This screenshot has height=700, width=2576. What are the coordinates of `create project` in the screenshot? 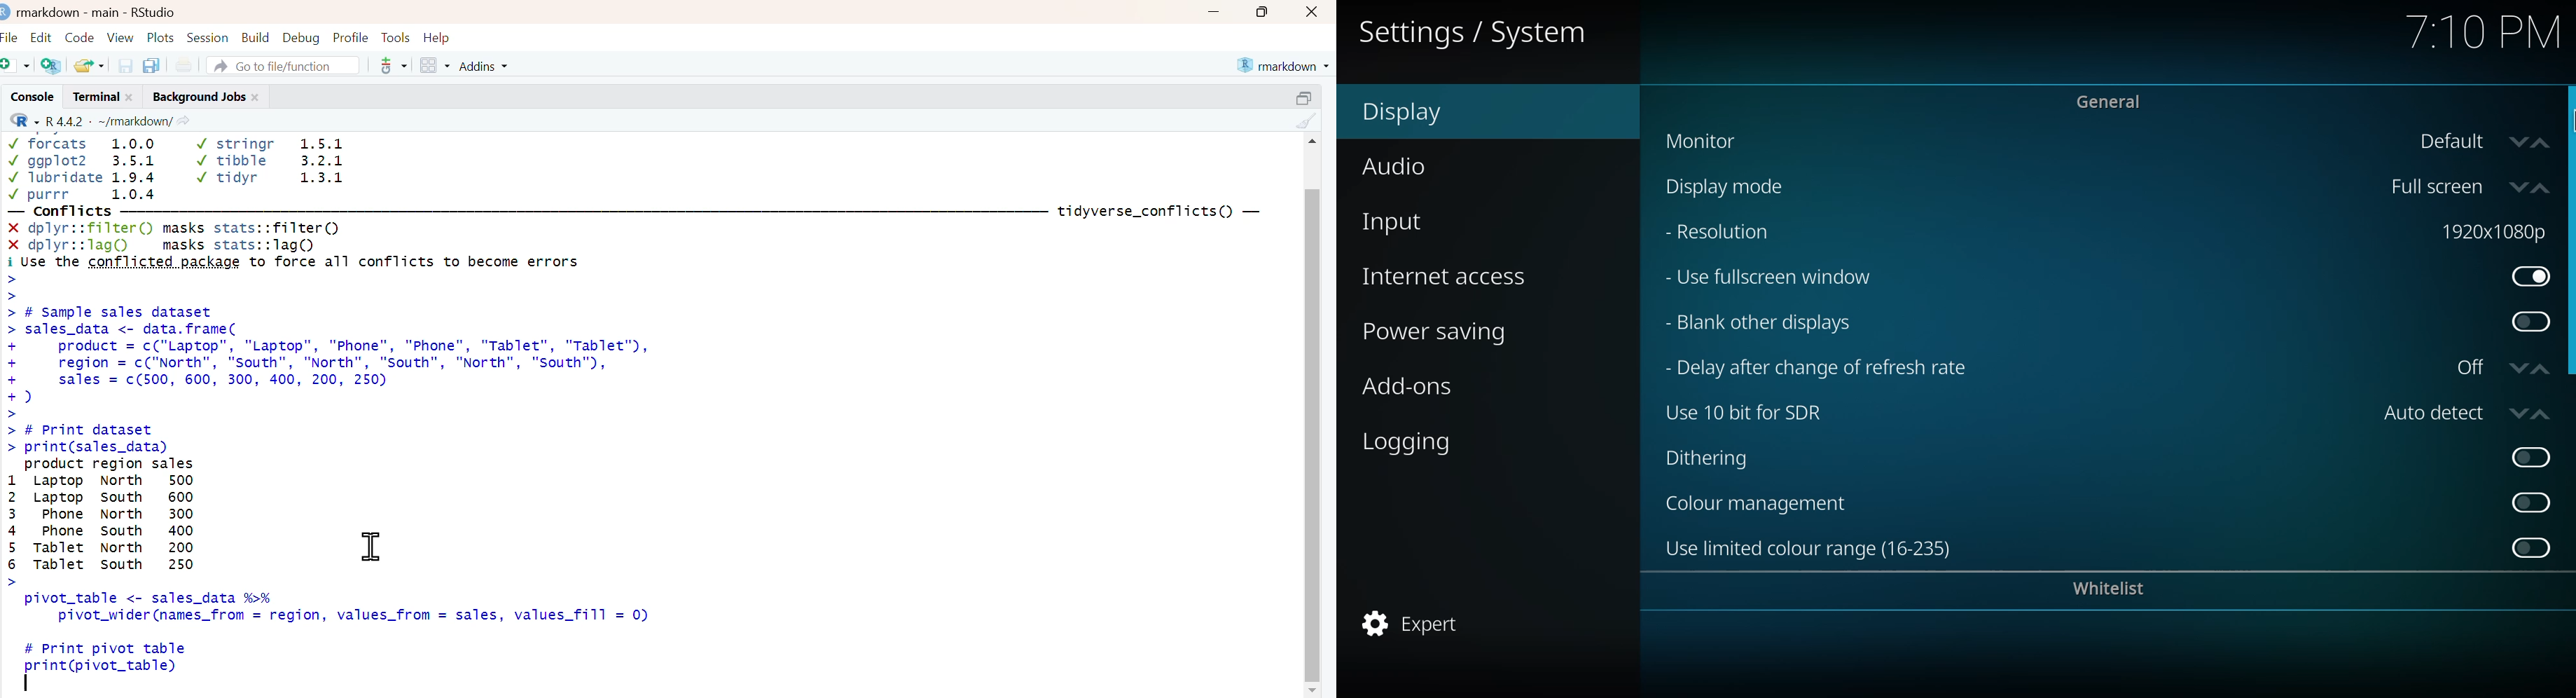 It's located at (50, 66).